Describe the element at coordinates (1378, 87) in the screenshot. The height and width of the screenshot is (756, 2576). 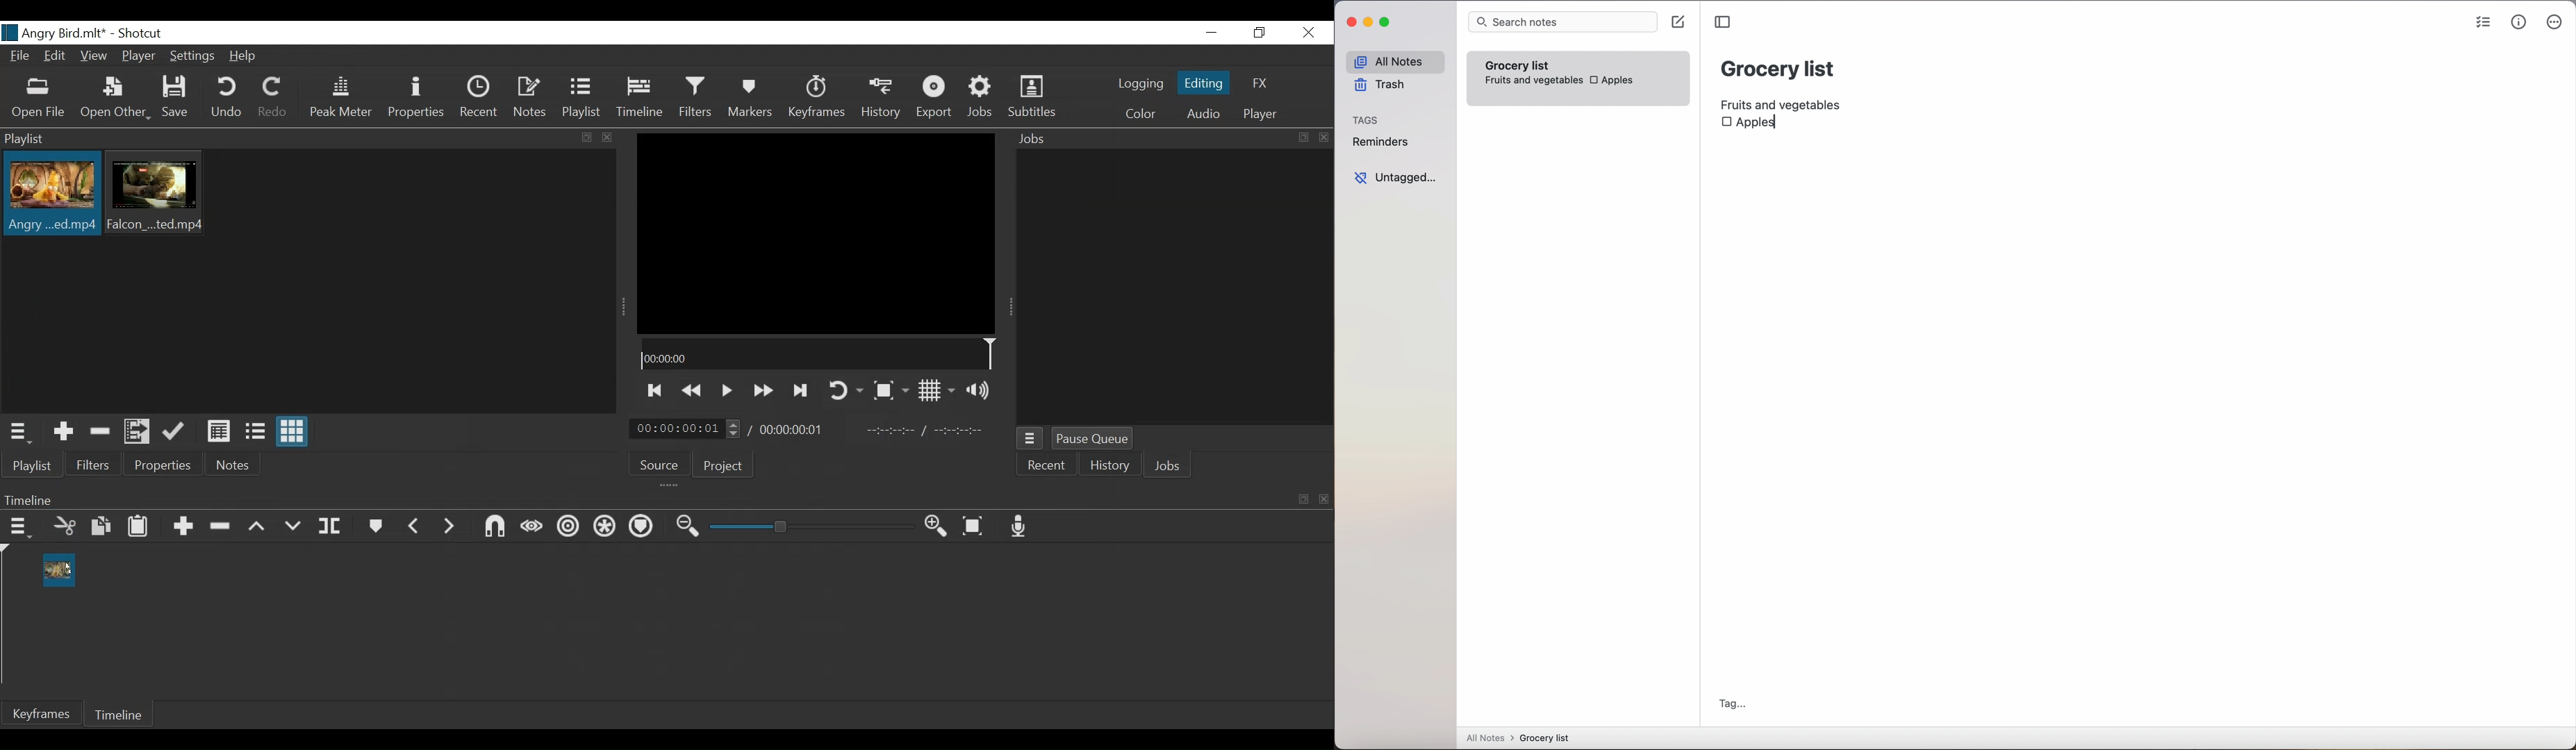
I see `trash` at that location.